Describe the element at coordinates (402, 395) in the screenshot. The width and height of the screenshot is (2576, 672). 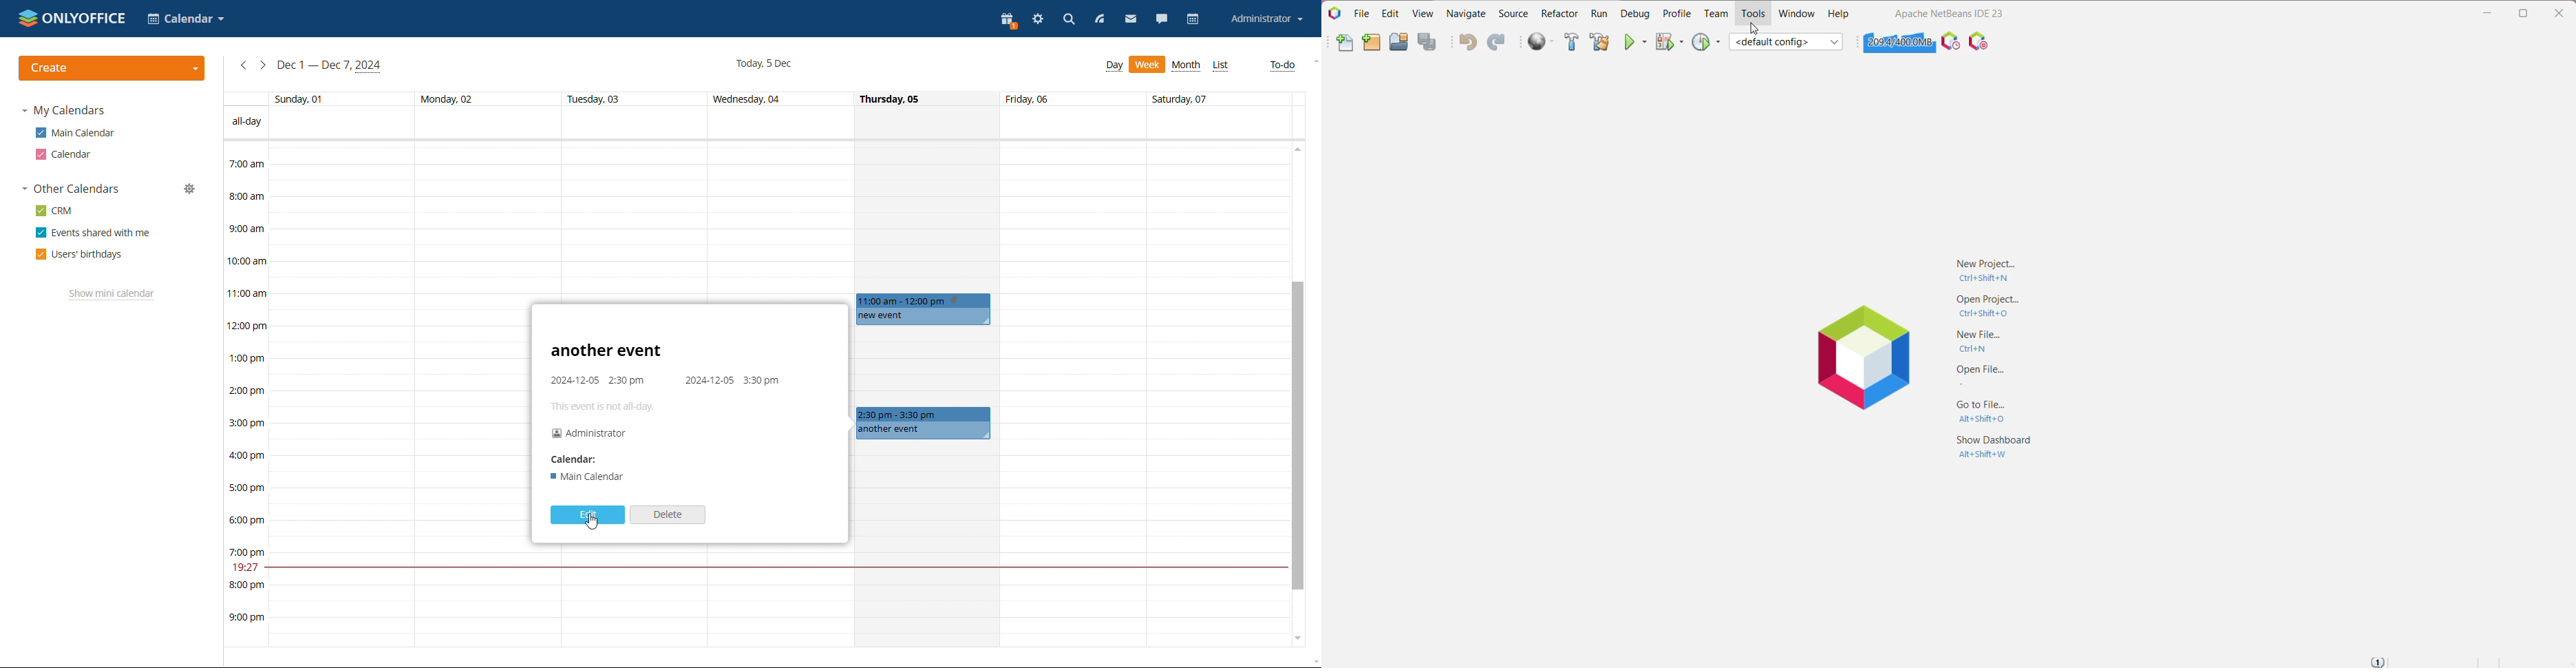
I see `boxes` at that location.